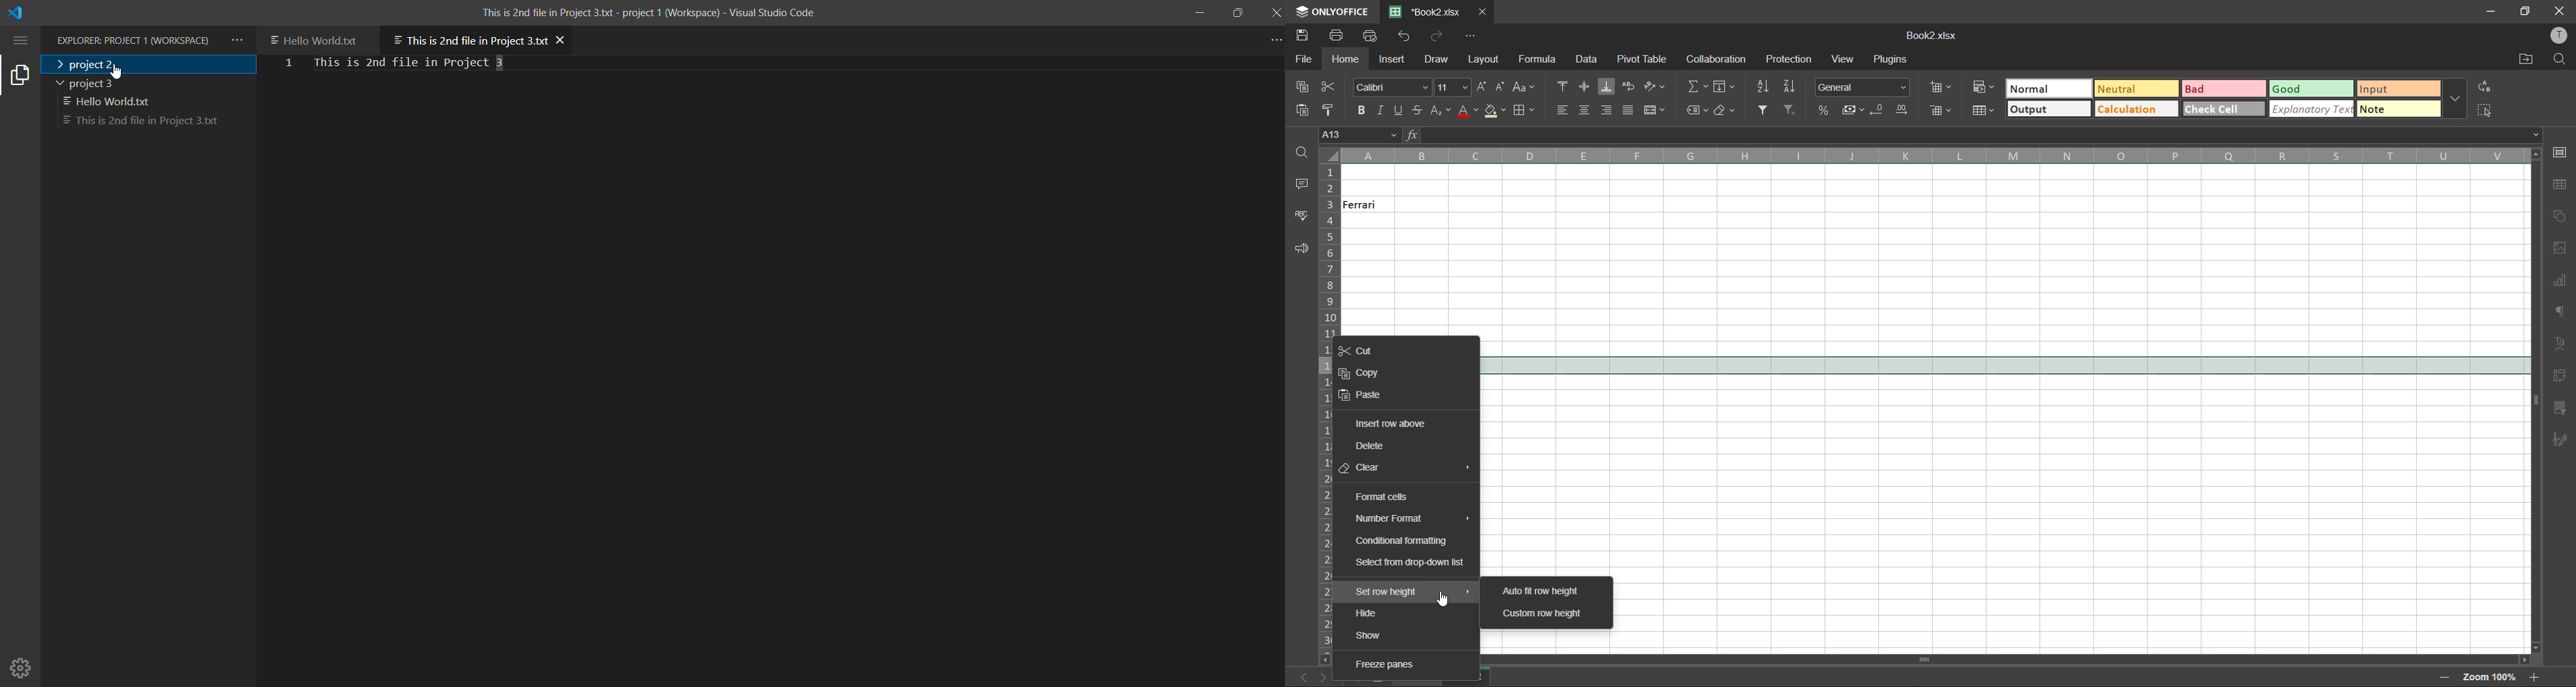 This screenshot has height=700, width=2576. What do you see at coordinates (1330, 249) in the screenshot?
I see `row numbers` at bounding box center [1330, 249].